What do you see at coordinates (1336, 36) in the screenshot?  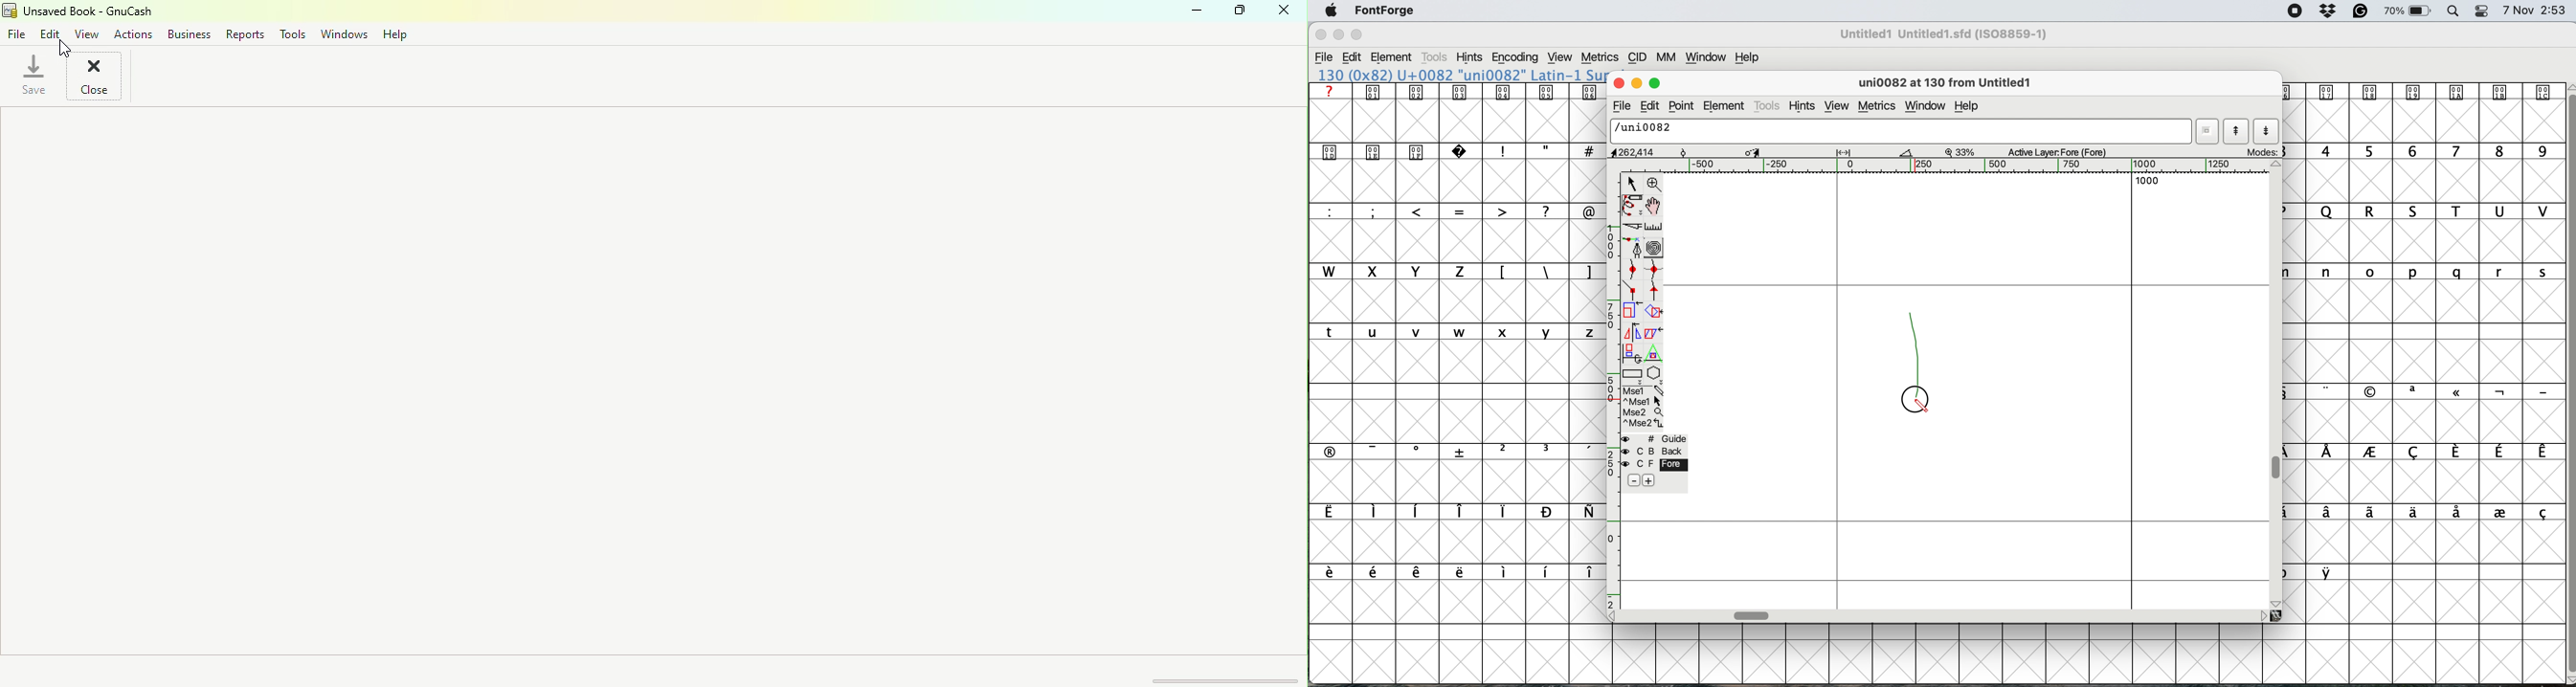 I see `minimise` at bounding box center [1336, 36].